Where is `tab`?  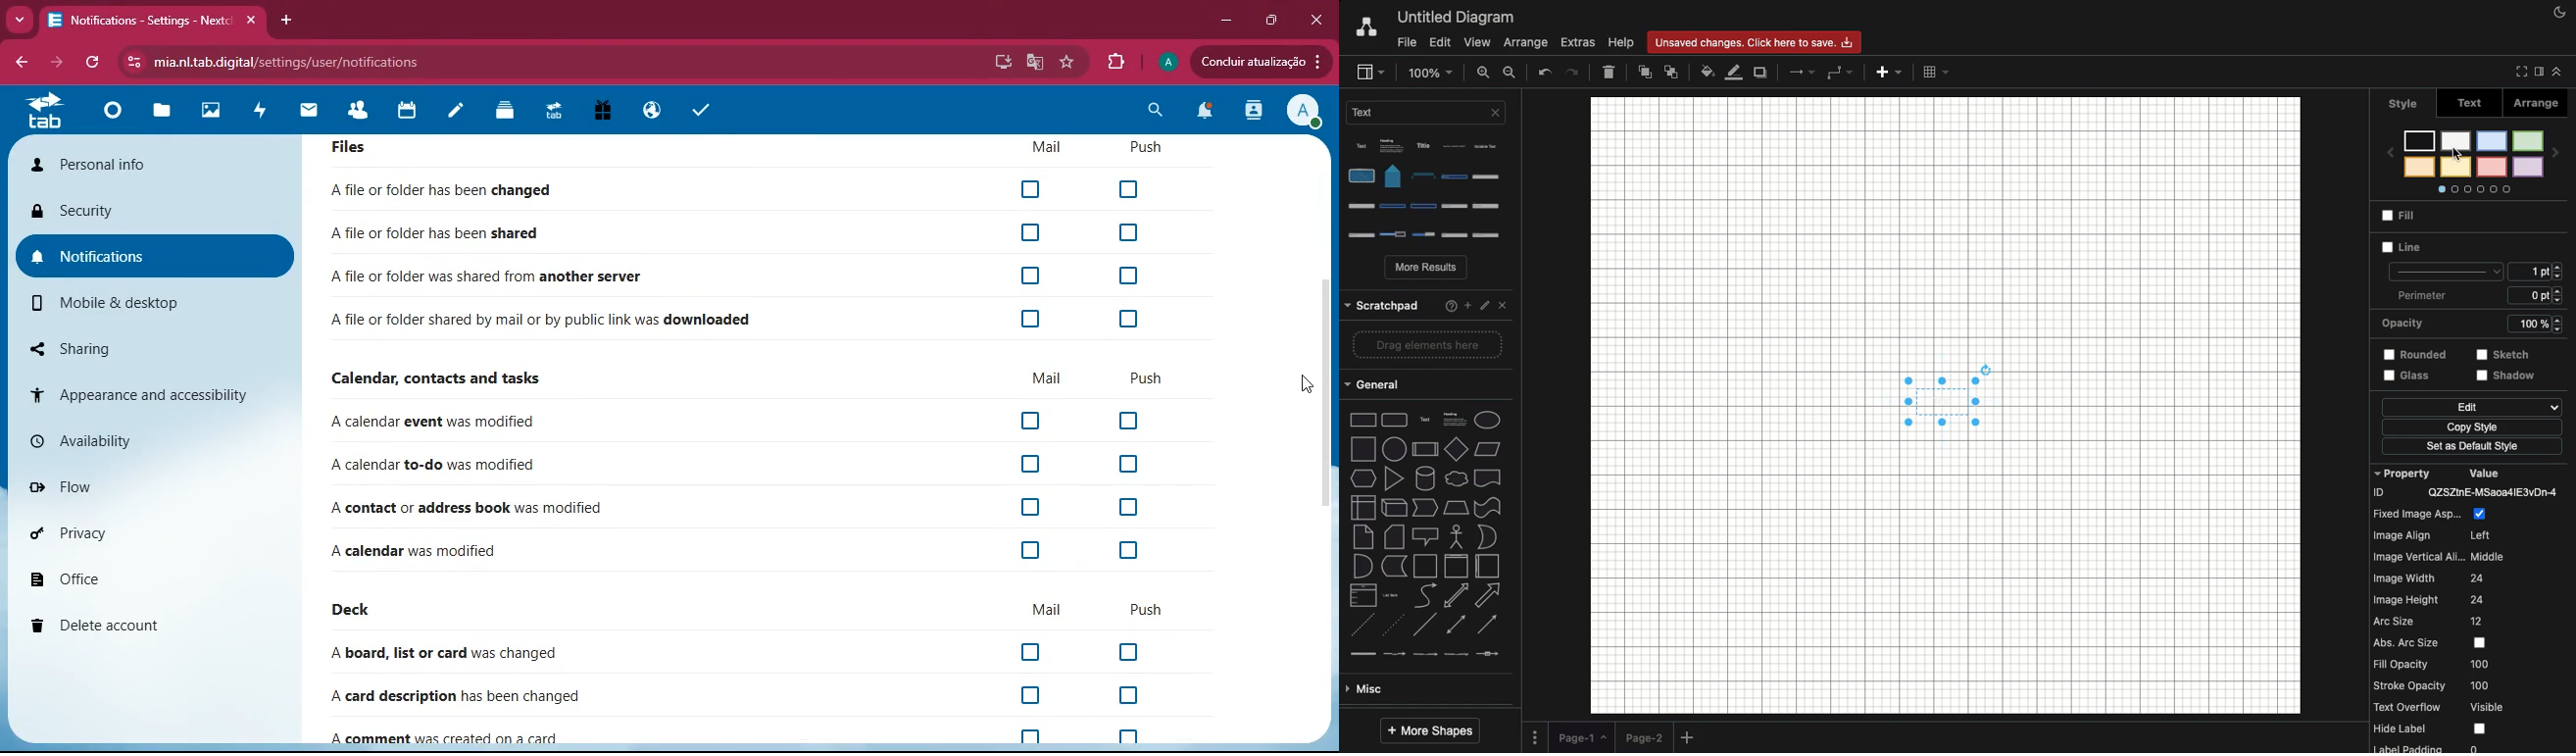 tab is located at coordinates (558, 114).